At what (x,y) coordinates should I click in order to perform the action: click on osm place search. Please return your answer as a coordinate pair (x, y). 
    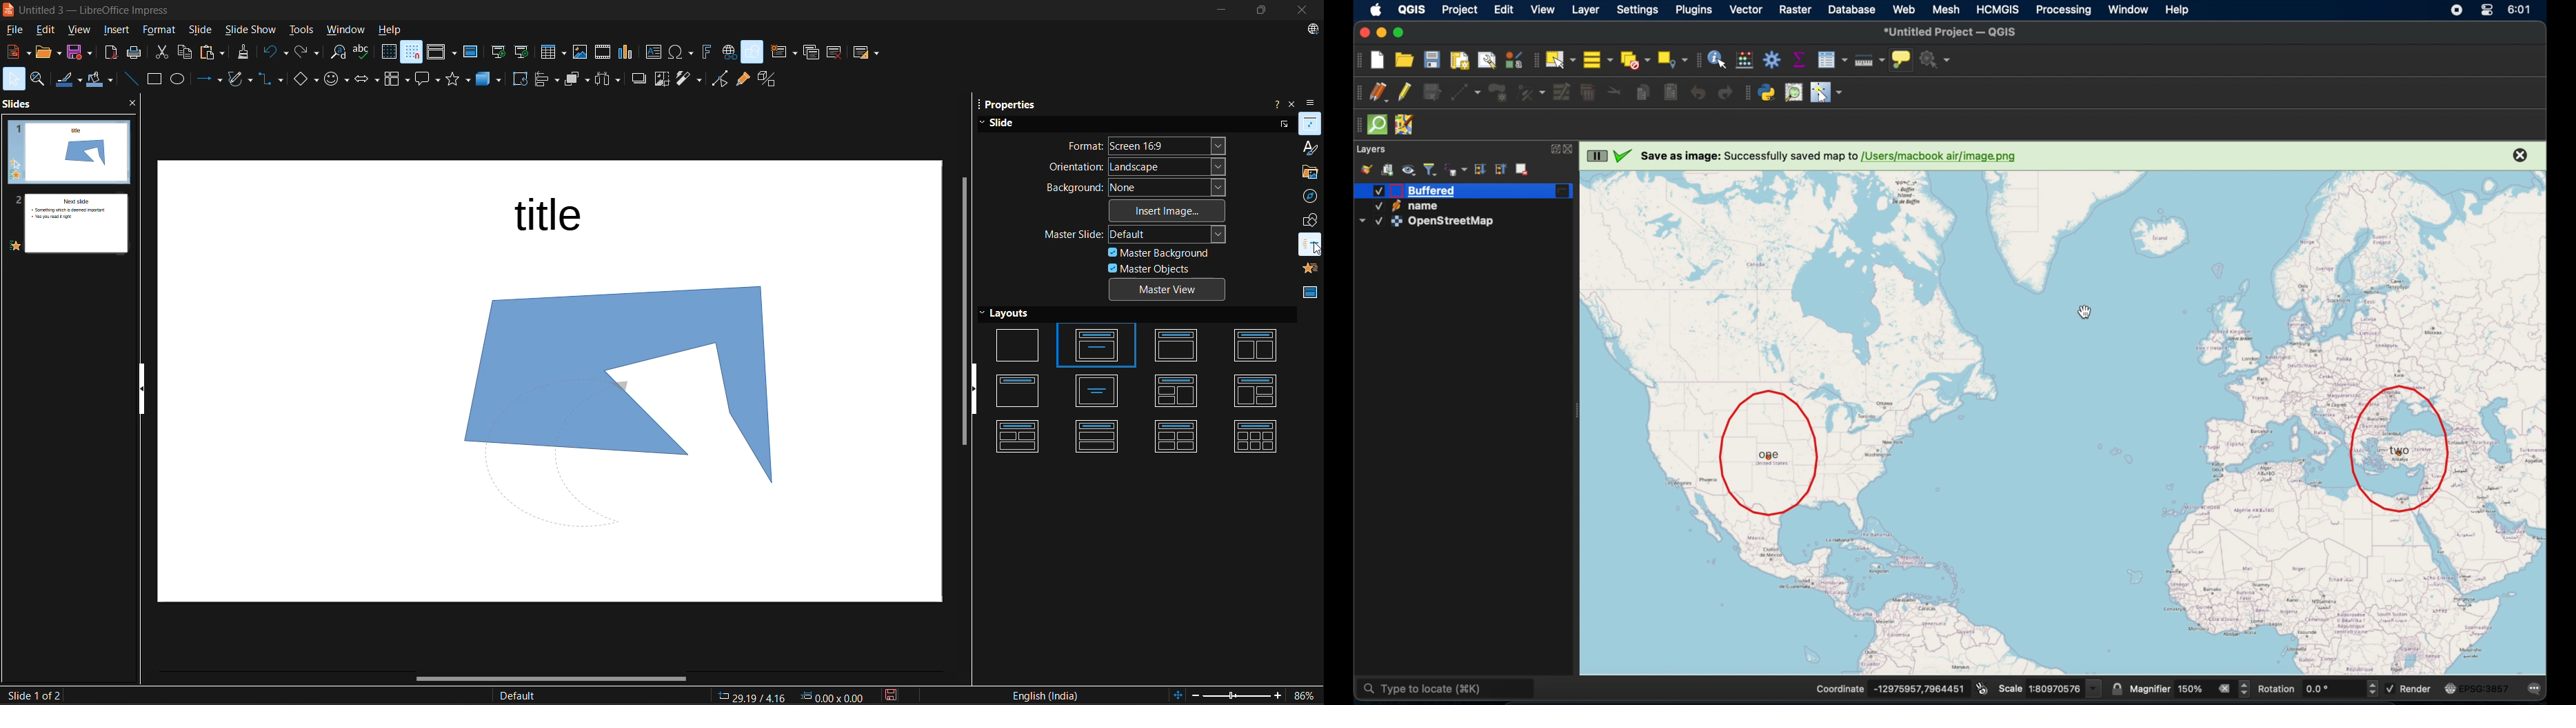
    Looking at the image, I should click on (1793, 93).